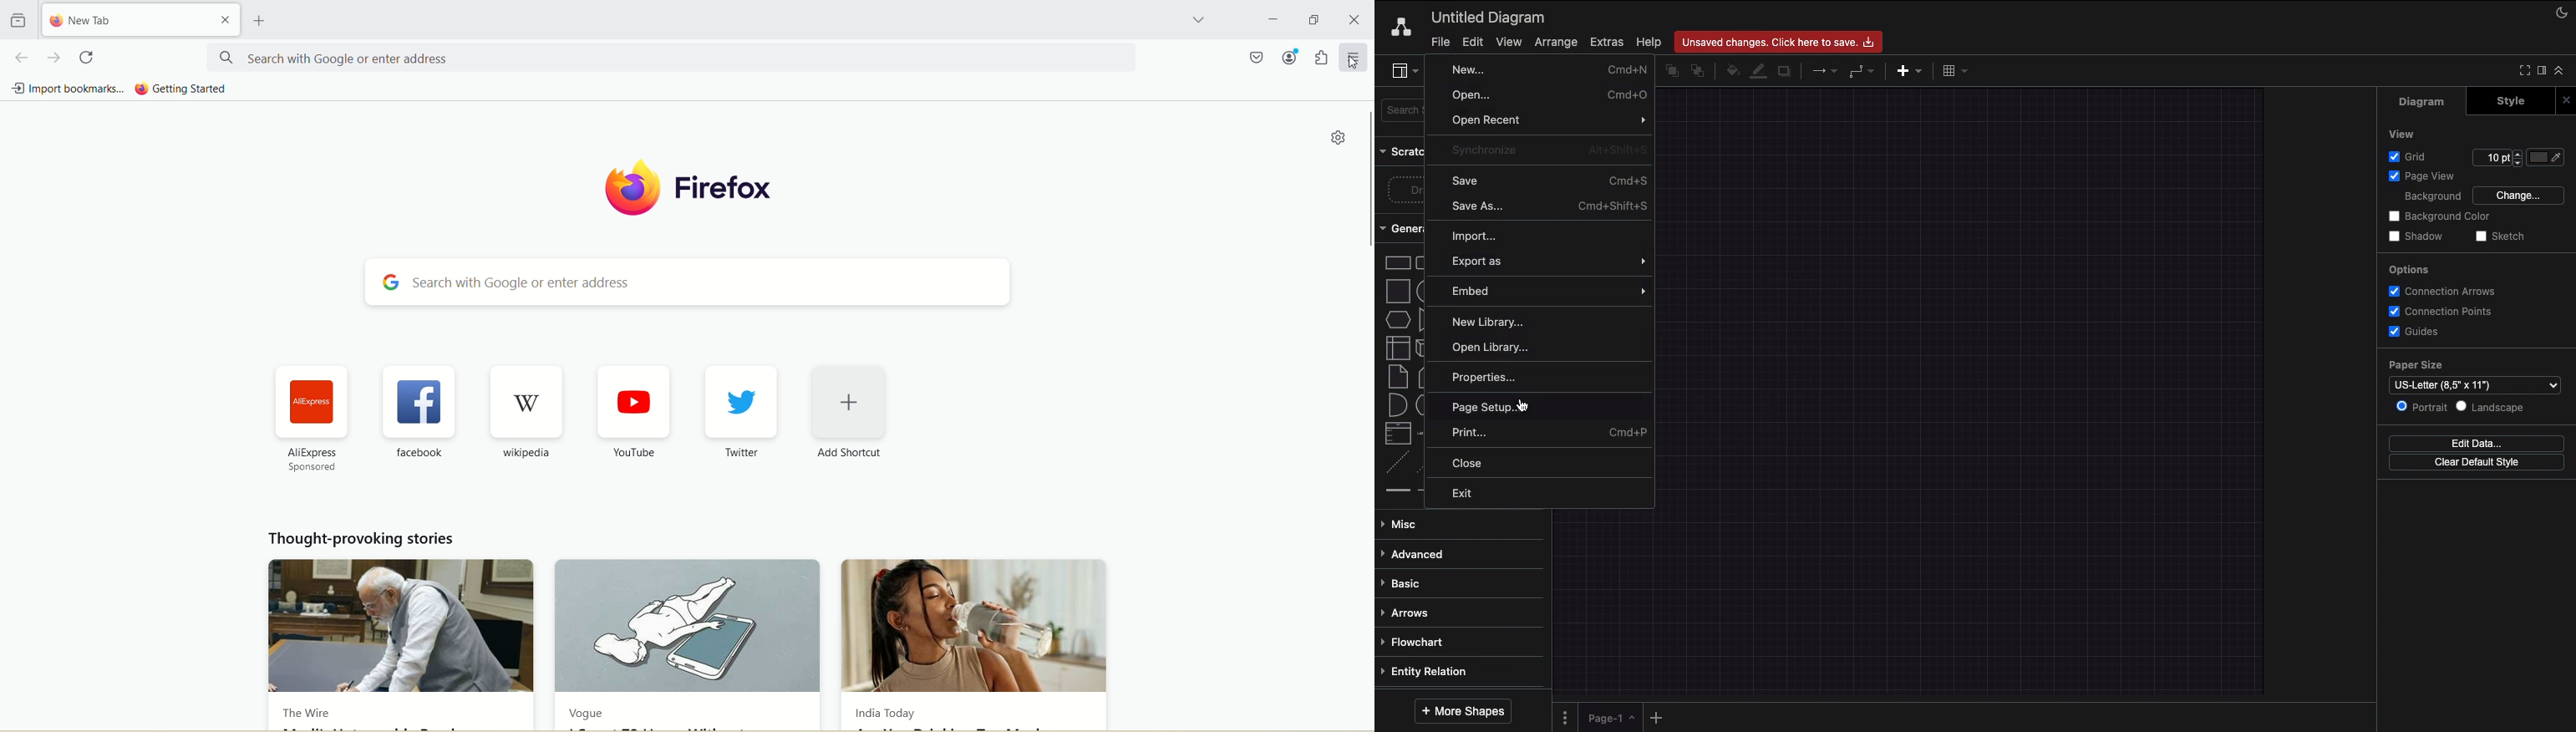 The width and height of the screenshot is (2576, 756). What do you see at coordinates (2548, 157) in the screenshot?
I see `Color` at bounding box center [2548, 157].